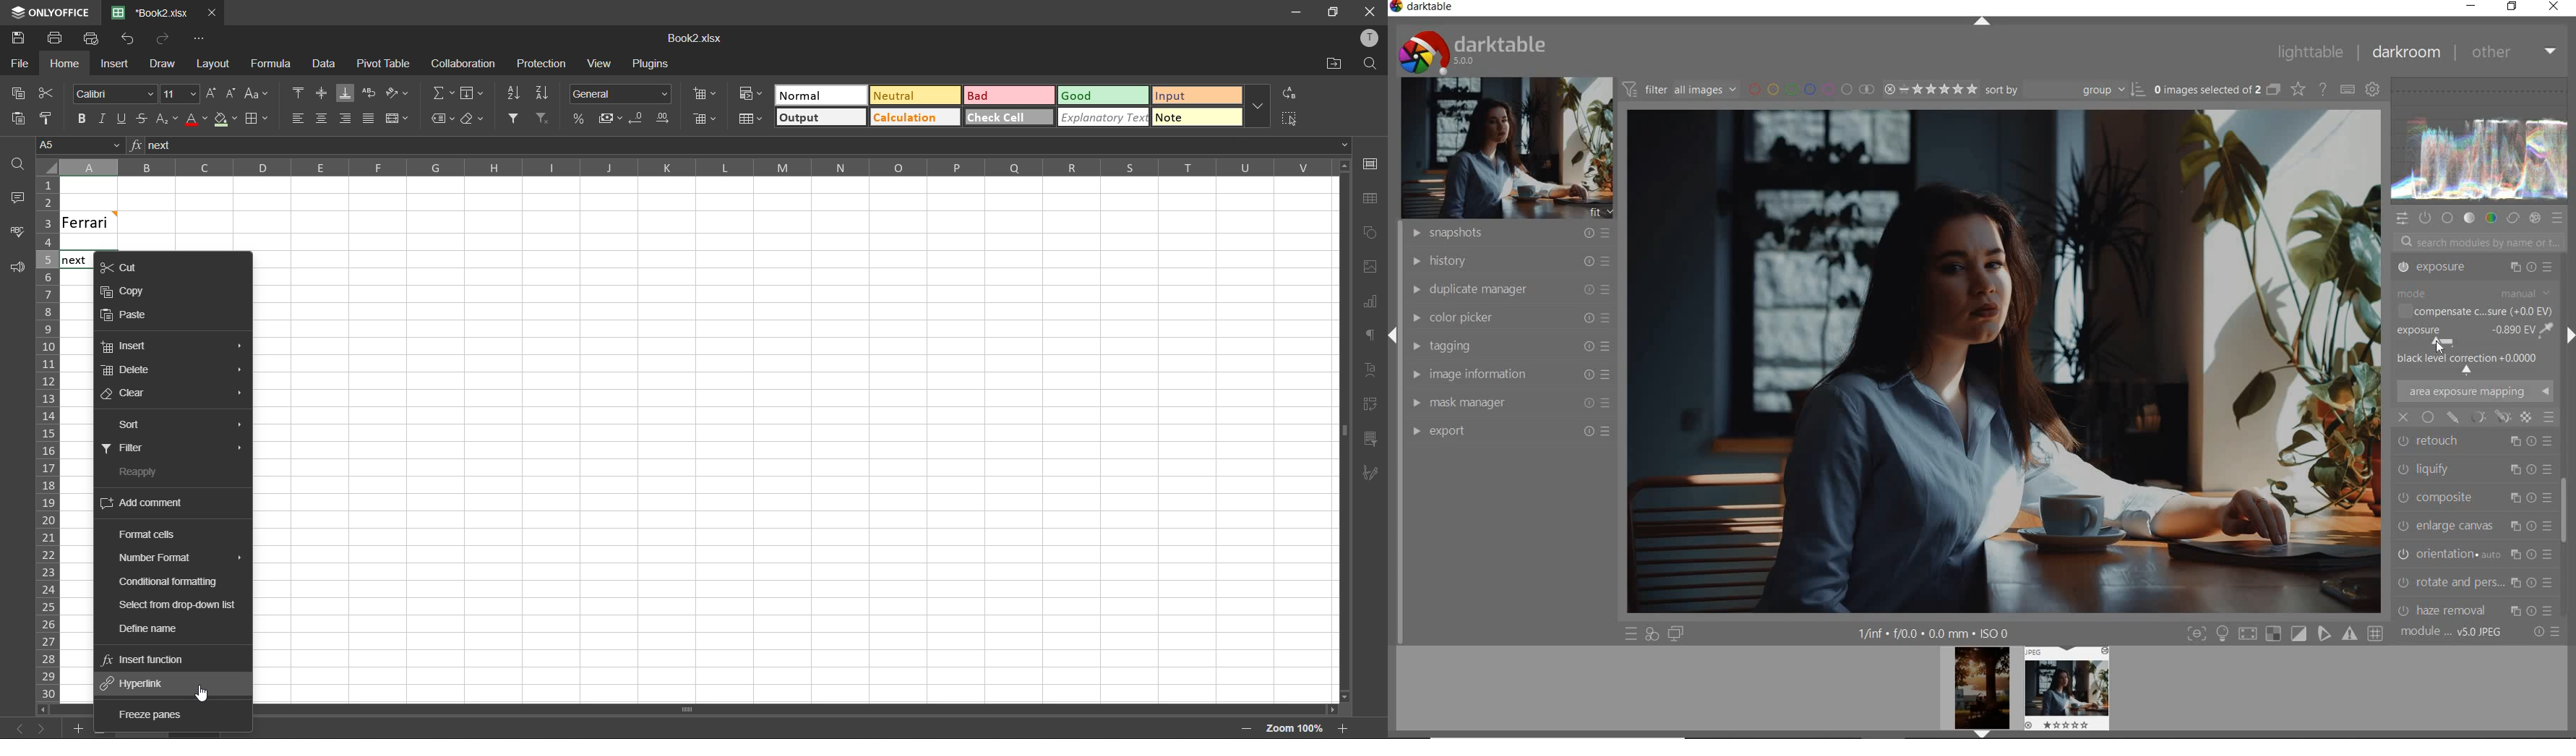  What do you see at coordinates (512, 117) in the screenshot?
I see `filter` at bounding box center [512, 117].